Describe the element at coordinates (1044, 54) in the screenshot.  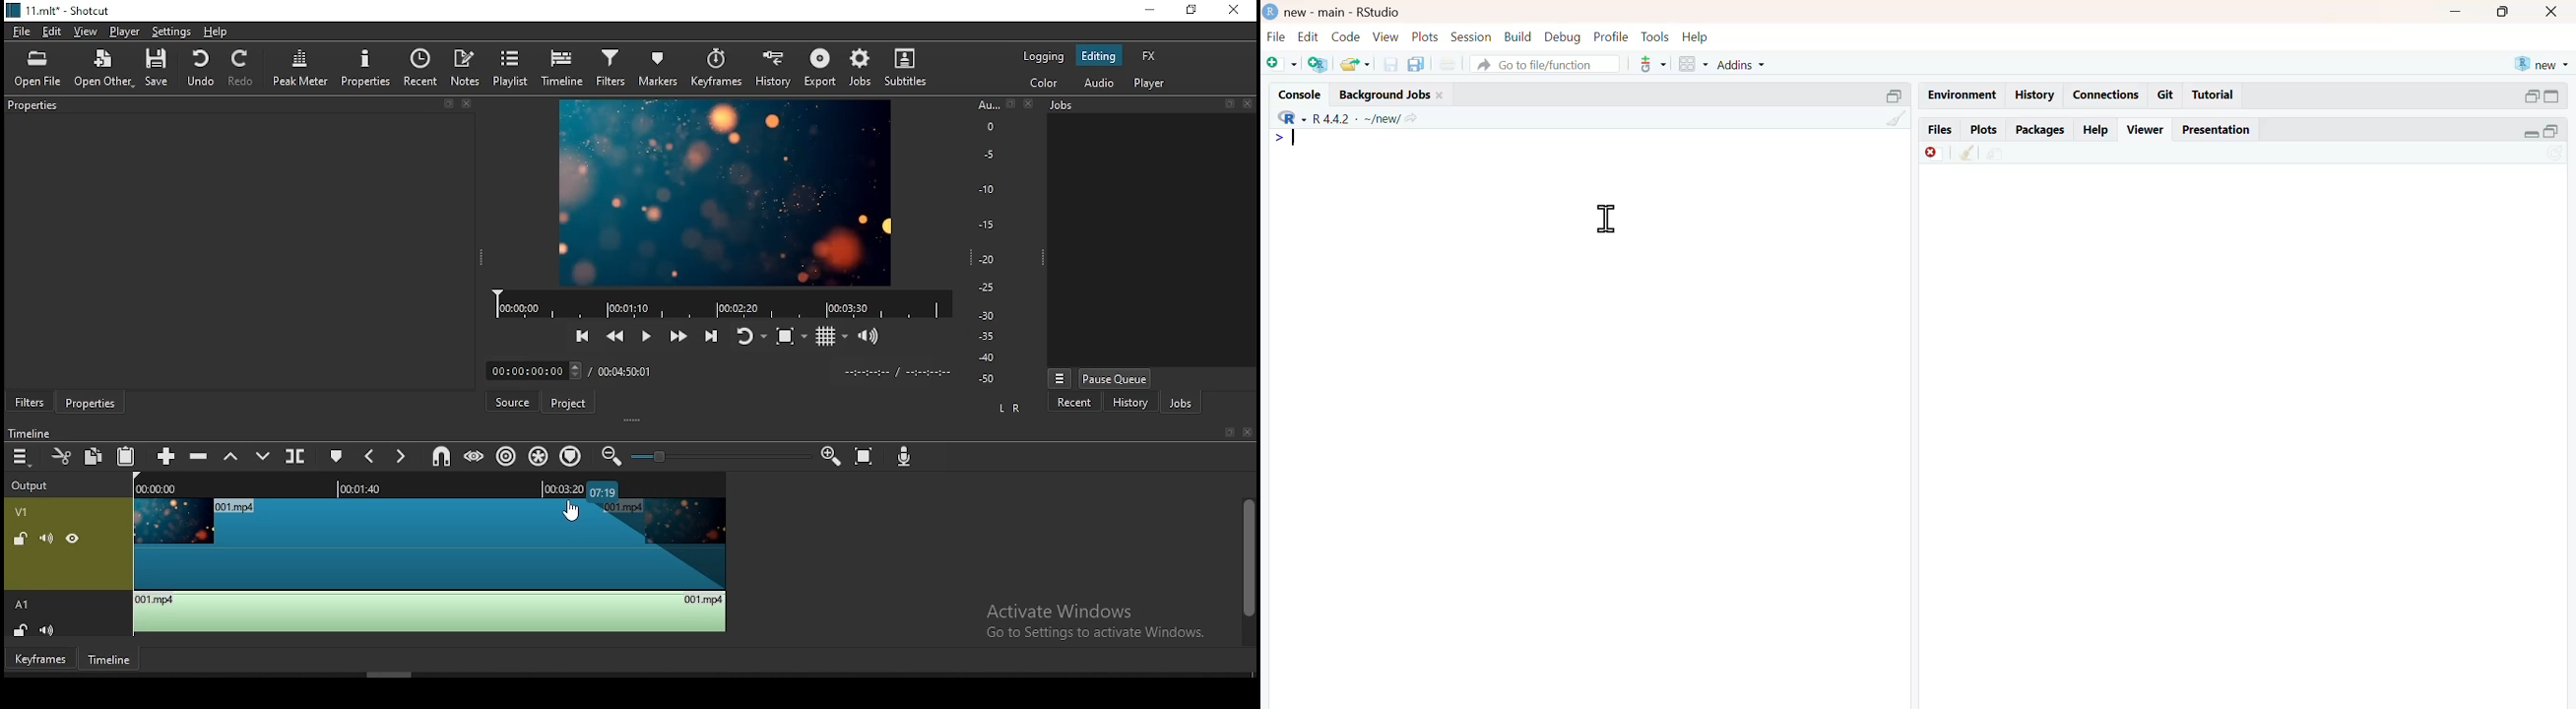
I see `logging` at that location.